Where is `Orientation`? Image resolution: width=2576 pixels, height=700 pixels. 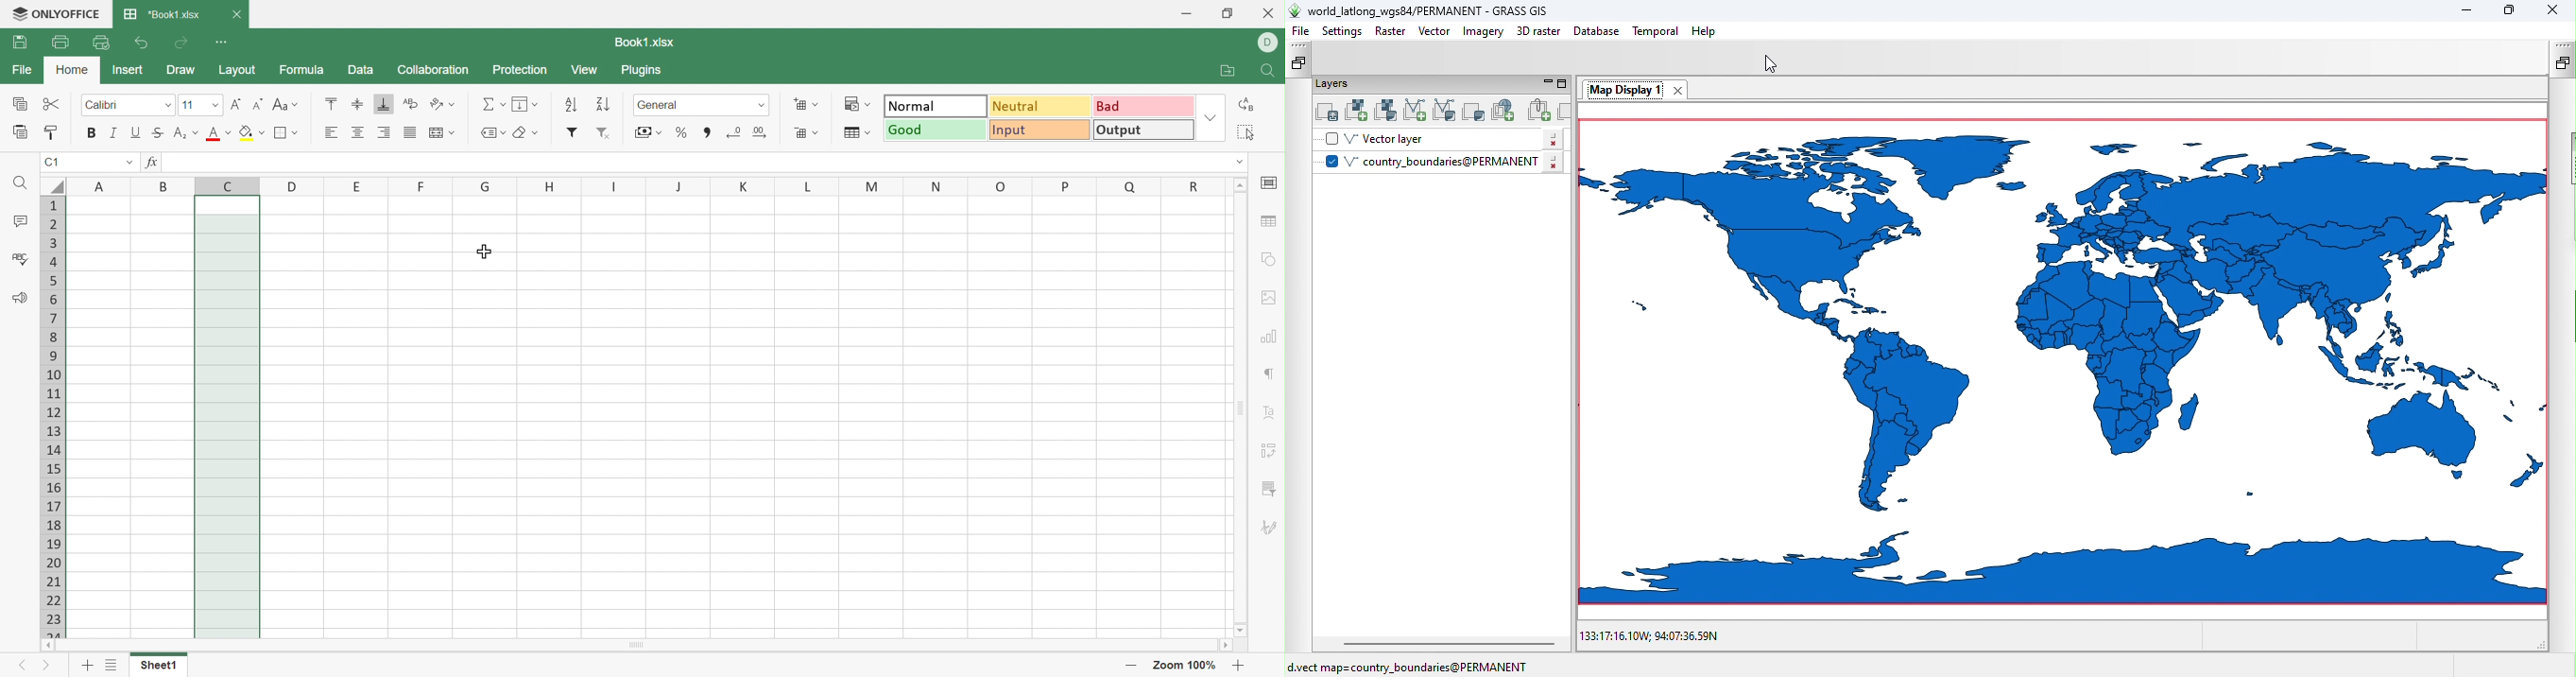 Orientation is located at coordinates (432, 103).